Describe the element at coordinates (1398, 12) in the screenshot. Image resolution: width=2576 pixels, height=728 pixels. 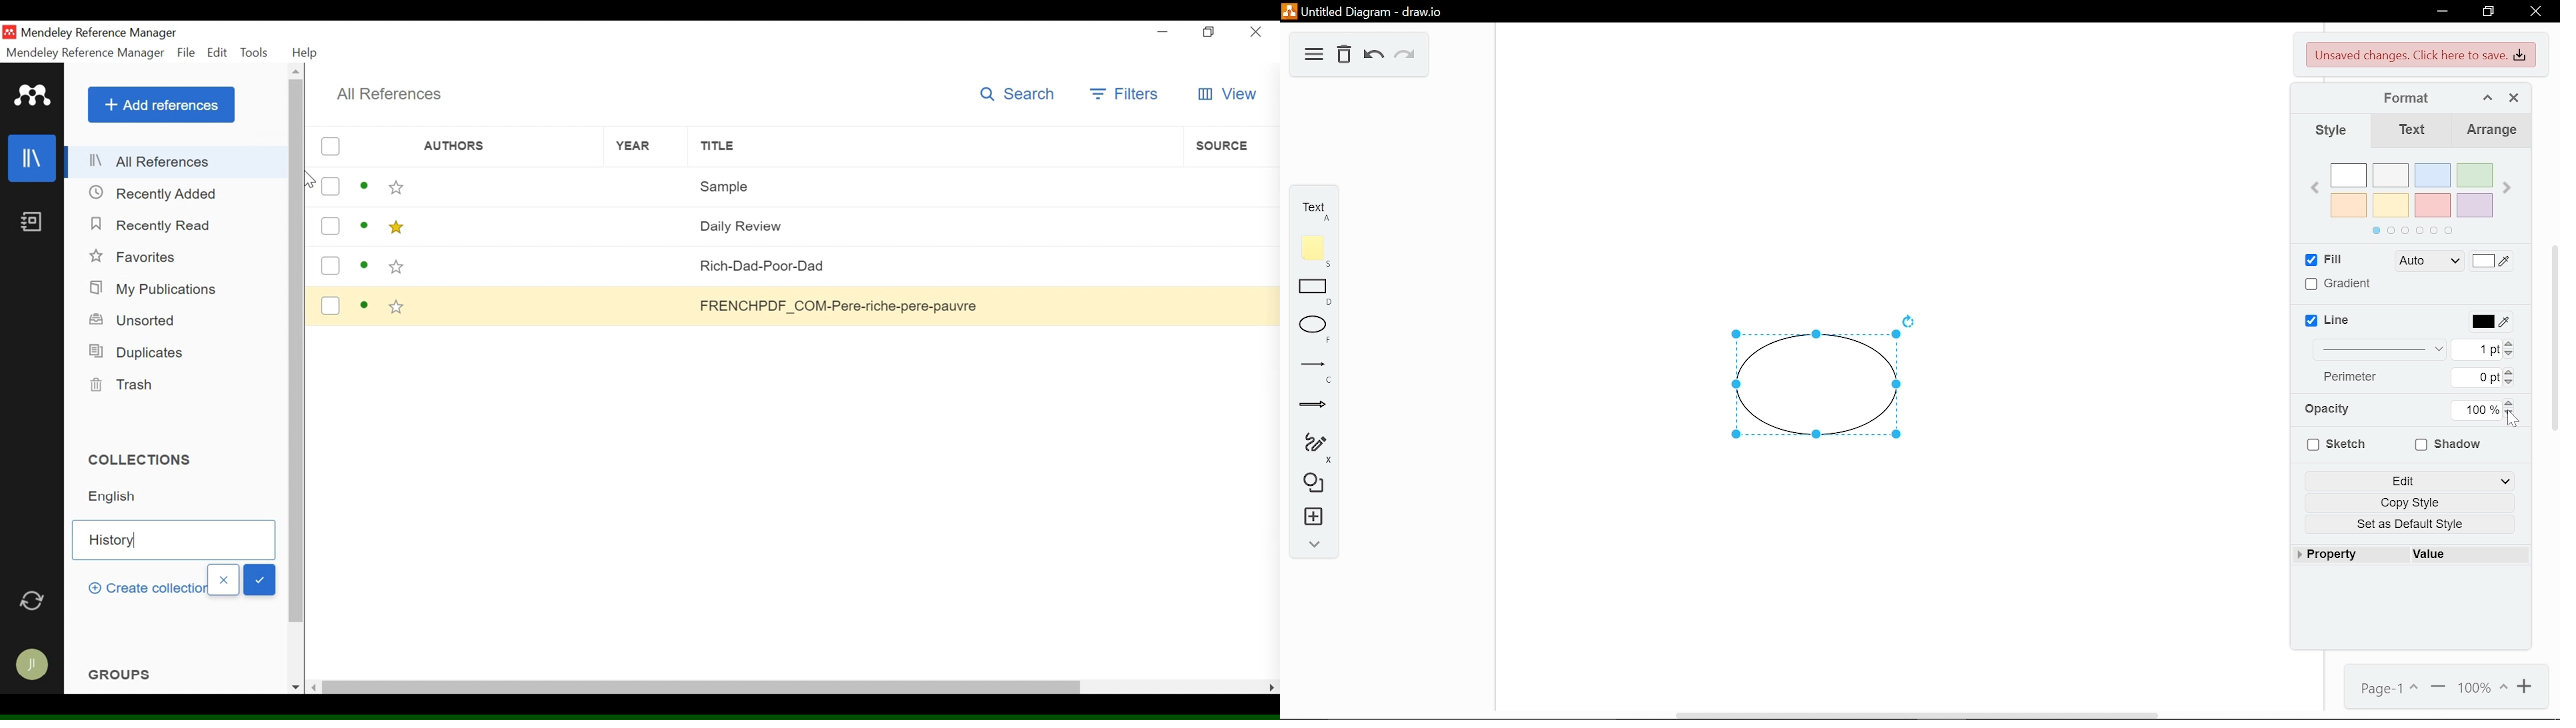
I see `Current window` at that location.